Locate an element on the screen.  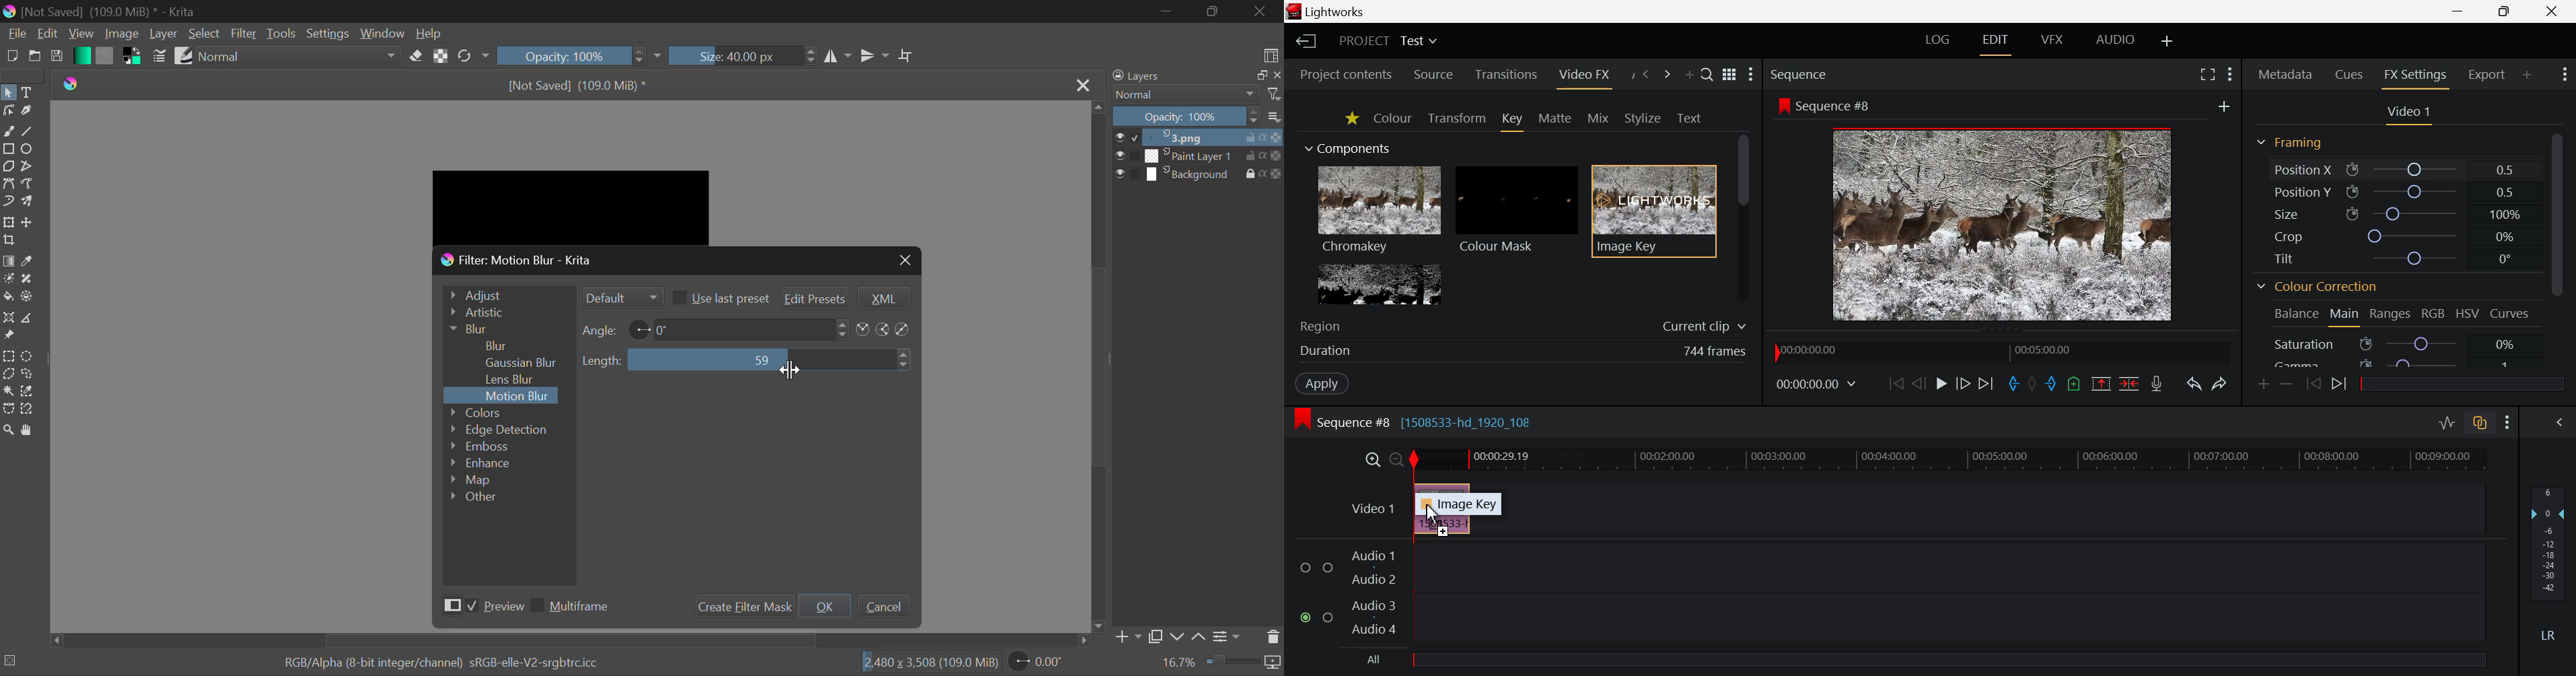
Cursor is located at coordinates (791, 373).